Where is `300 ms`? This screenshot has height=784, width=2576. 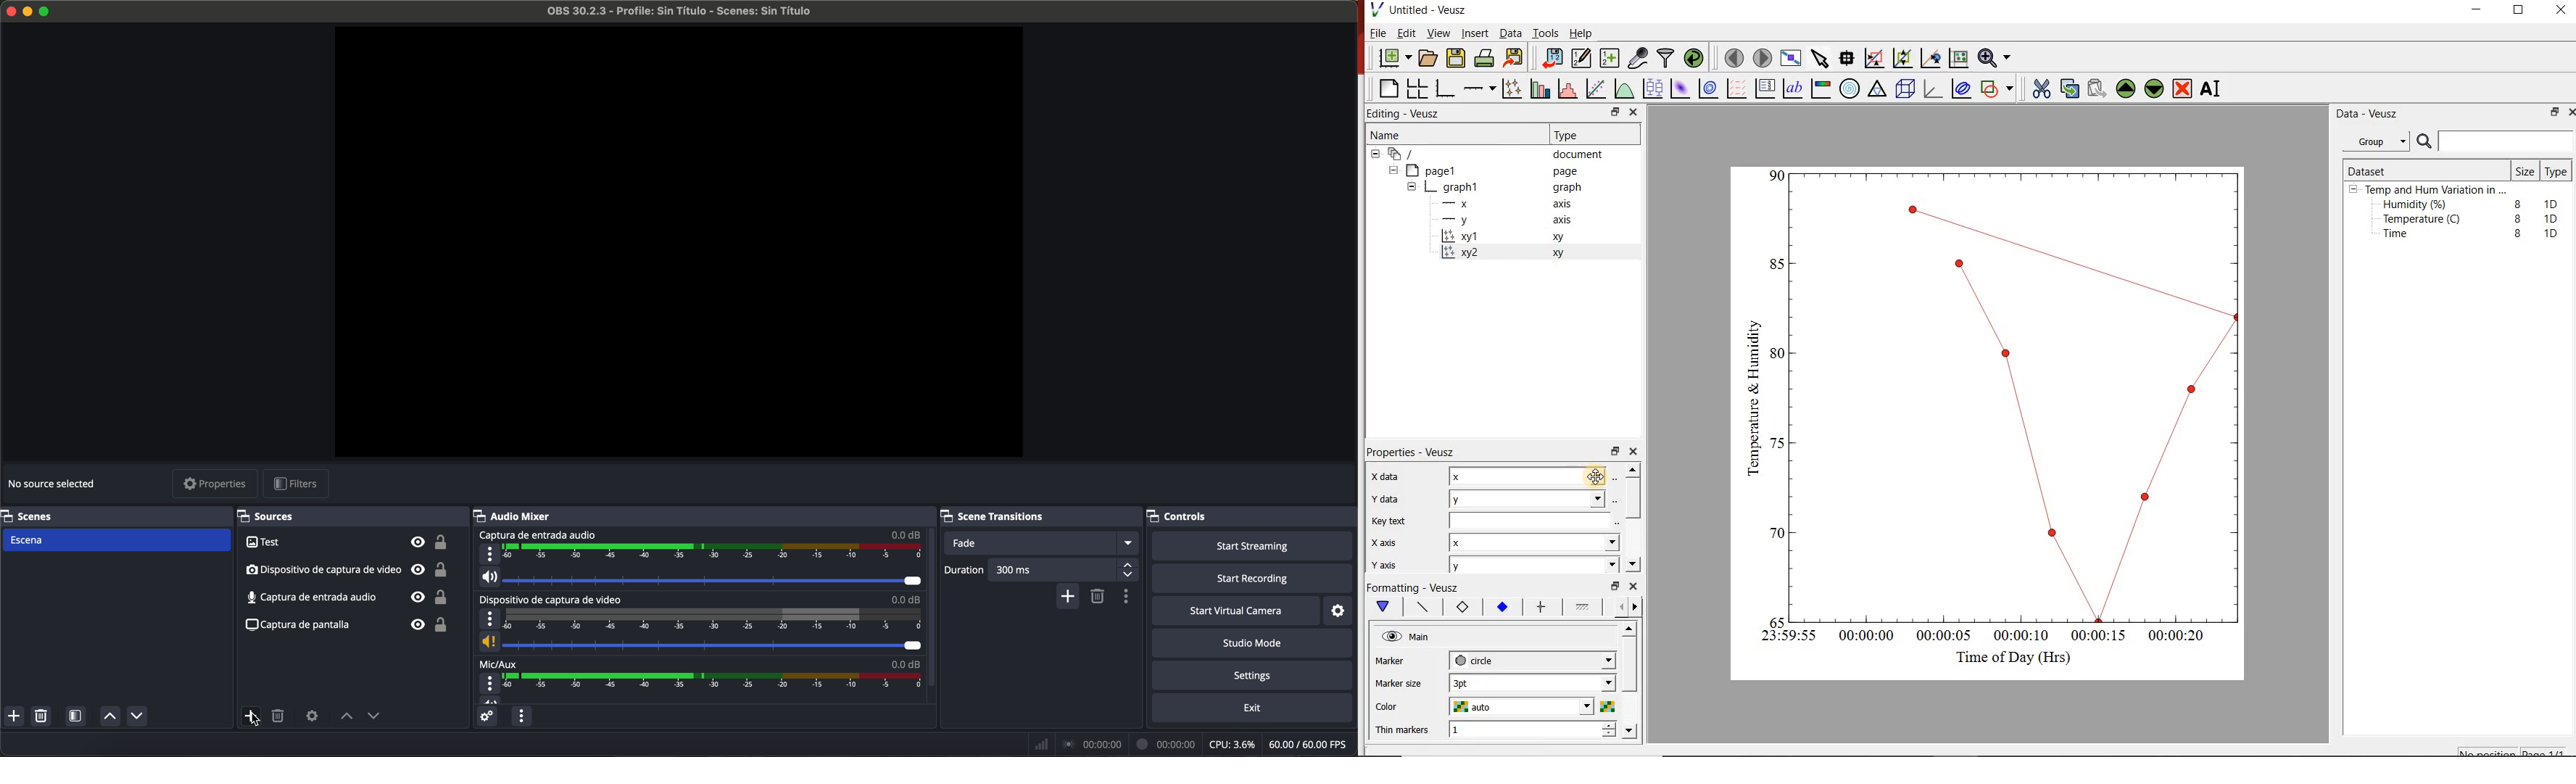 300 ms is located at coordinates (1067, 570).